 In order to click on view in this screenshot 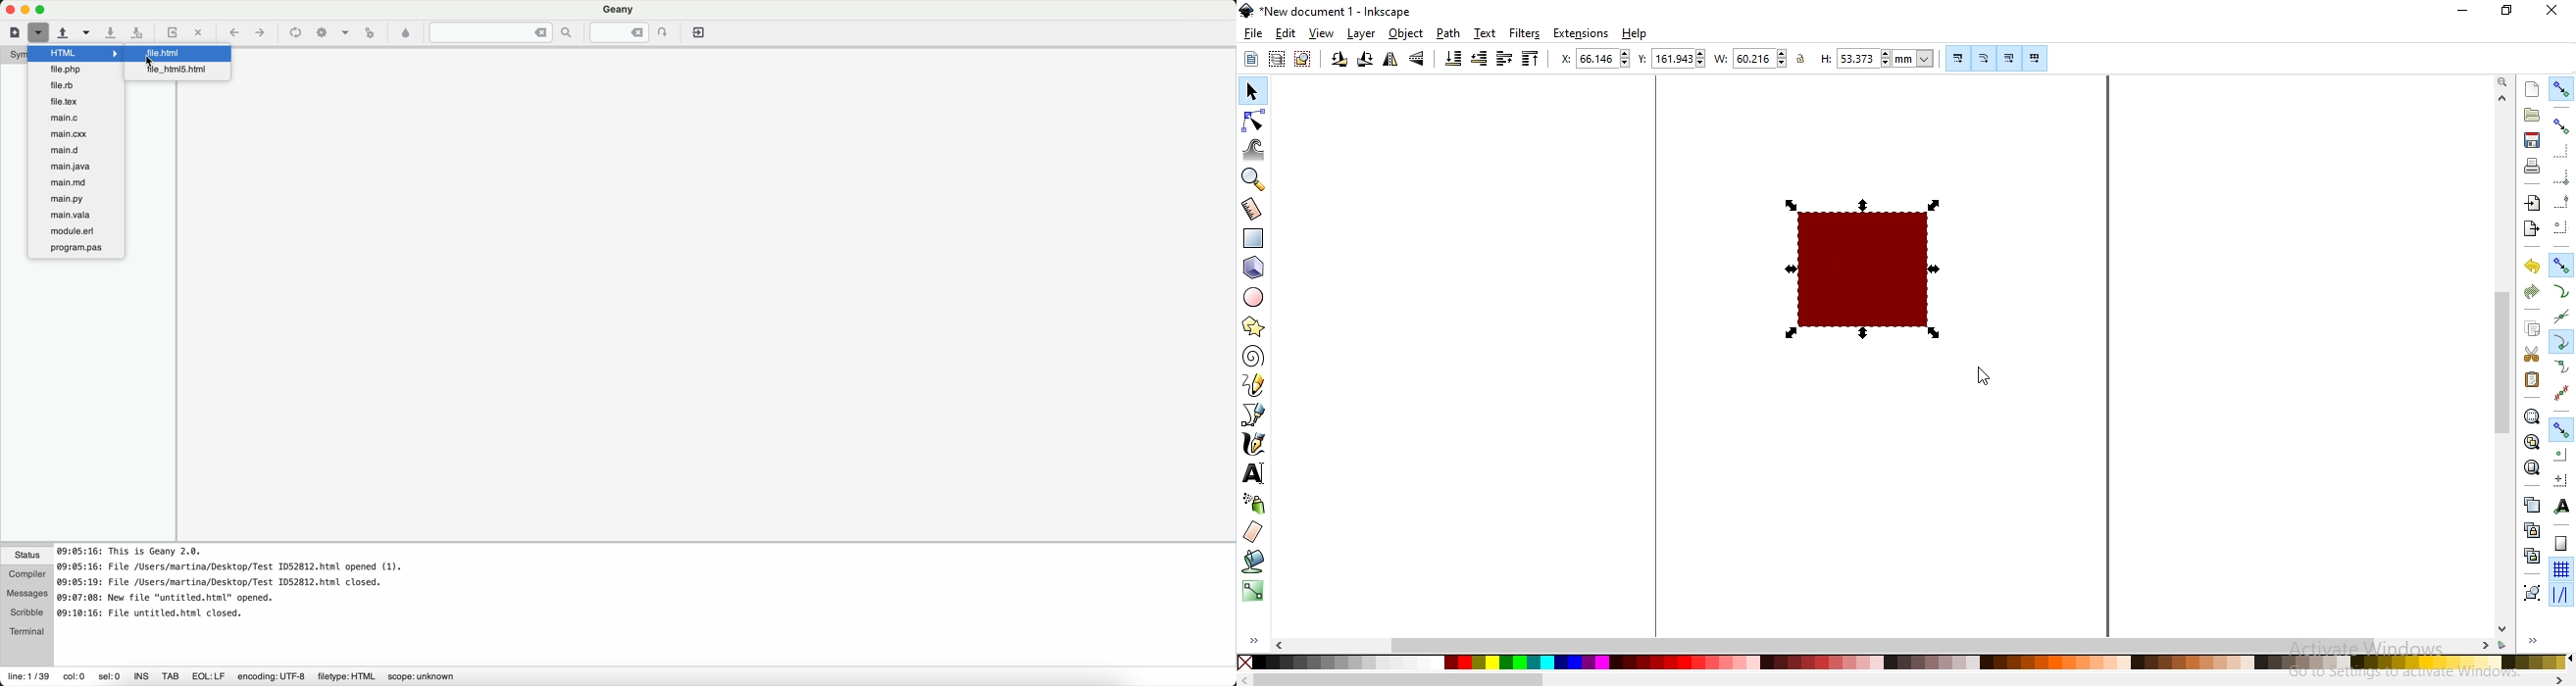, I will do `click(1323, 33)`.